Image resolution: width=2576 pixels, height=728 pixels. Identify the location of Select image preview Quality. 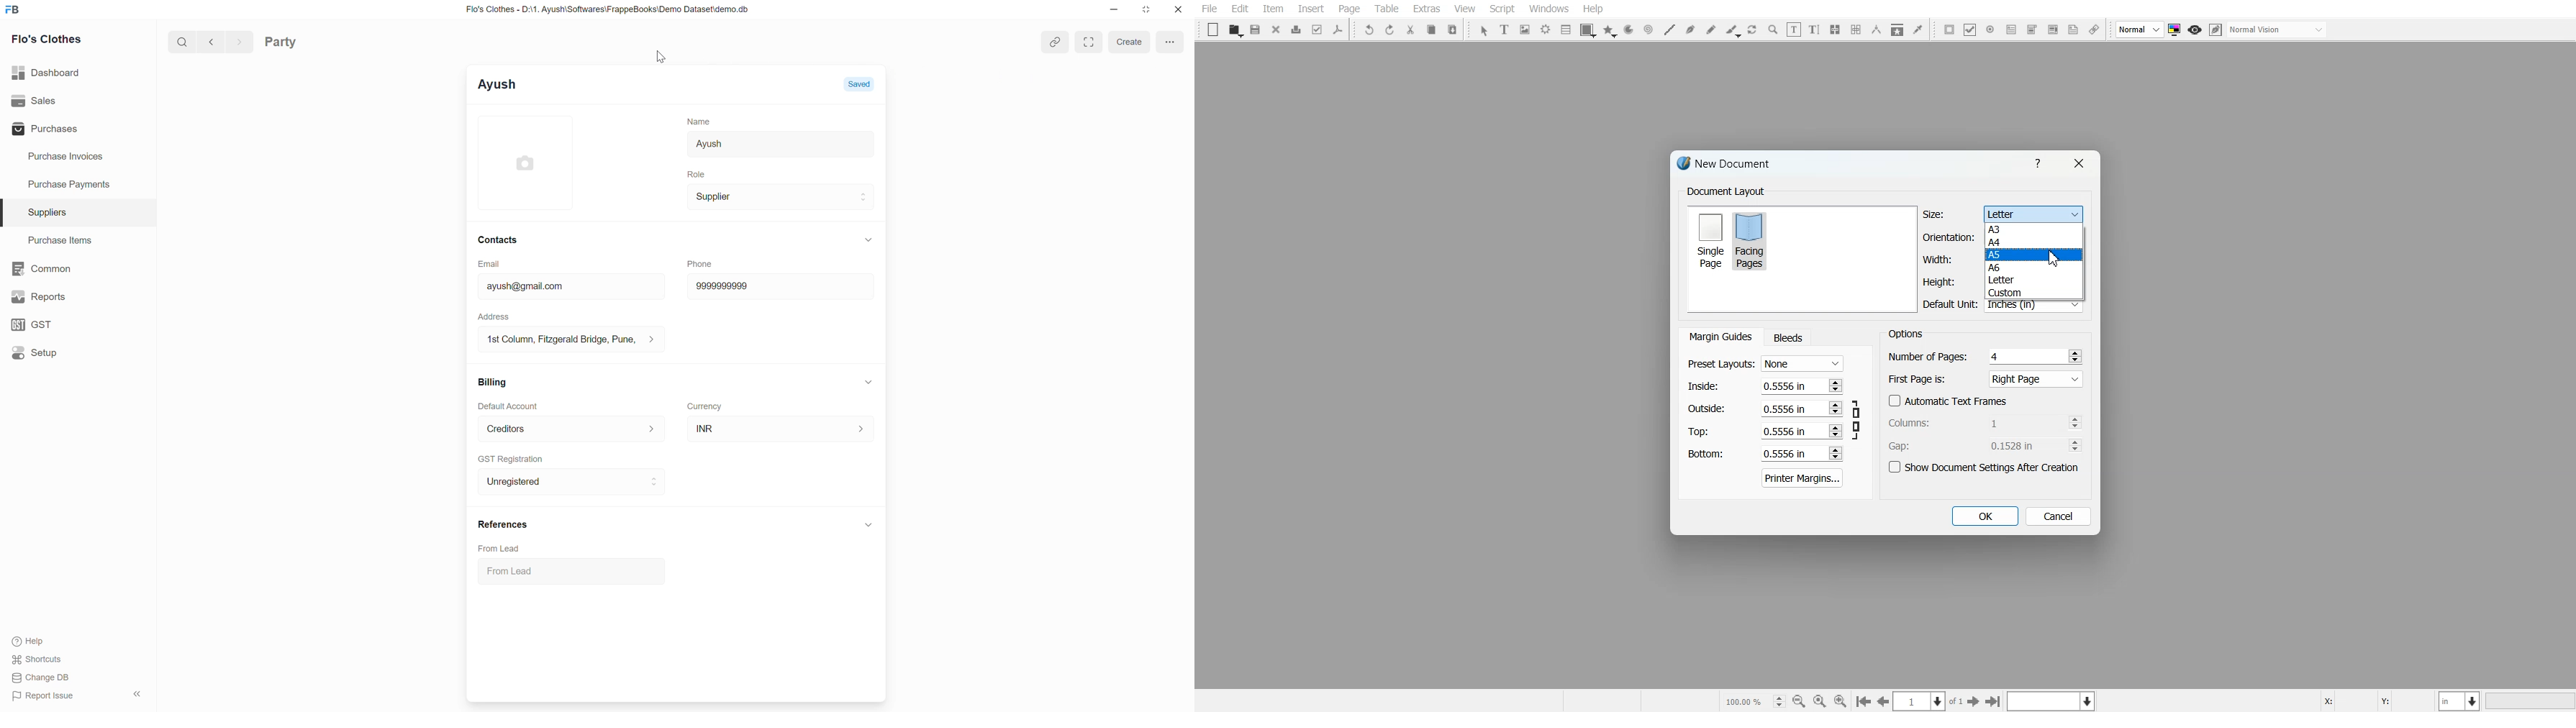
(2140, 29).